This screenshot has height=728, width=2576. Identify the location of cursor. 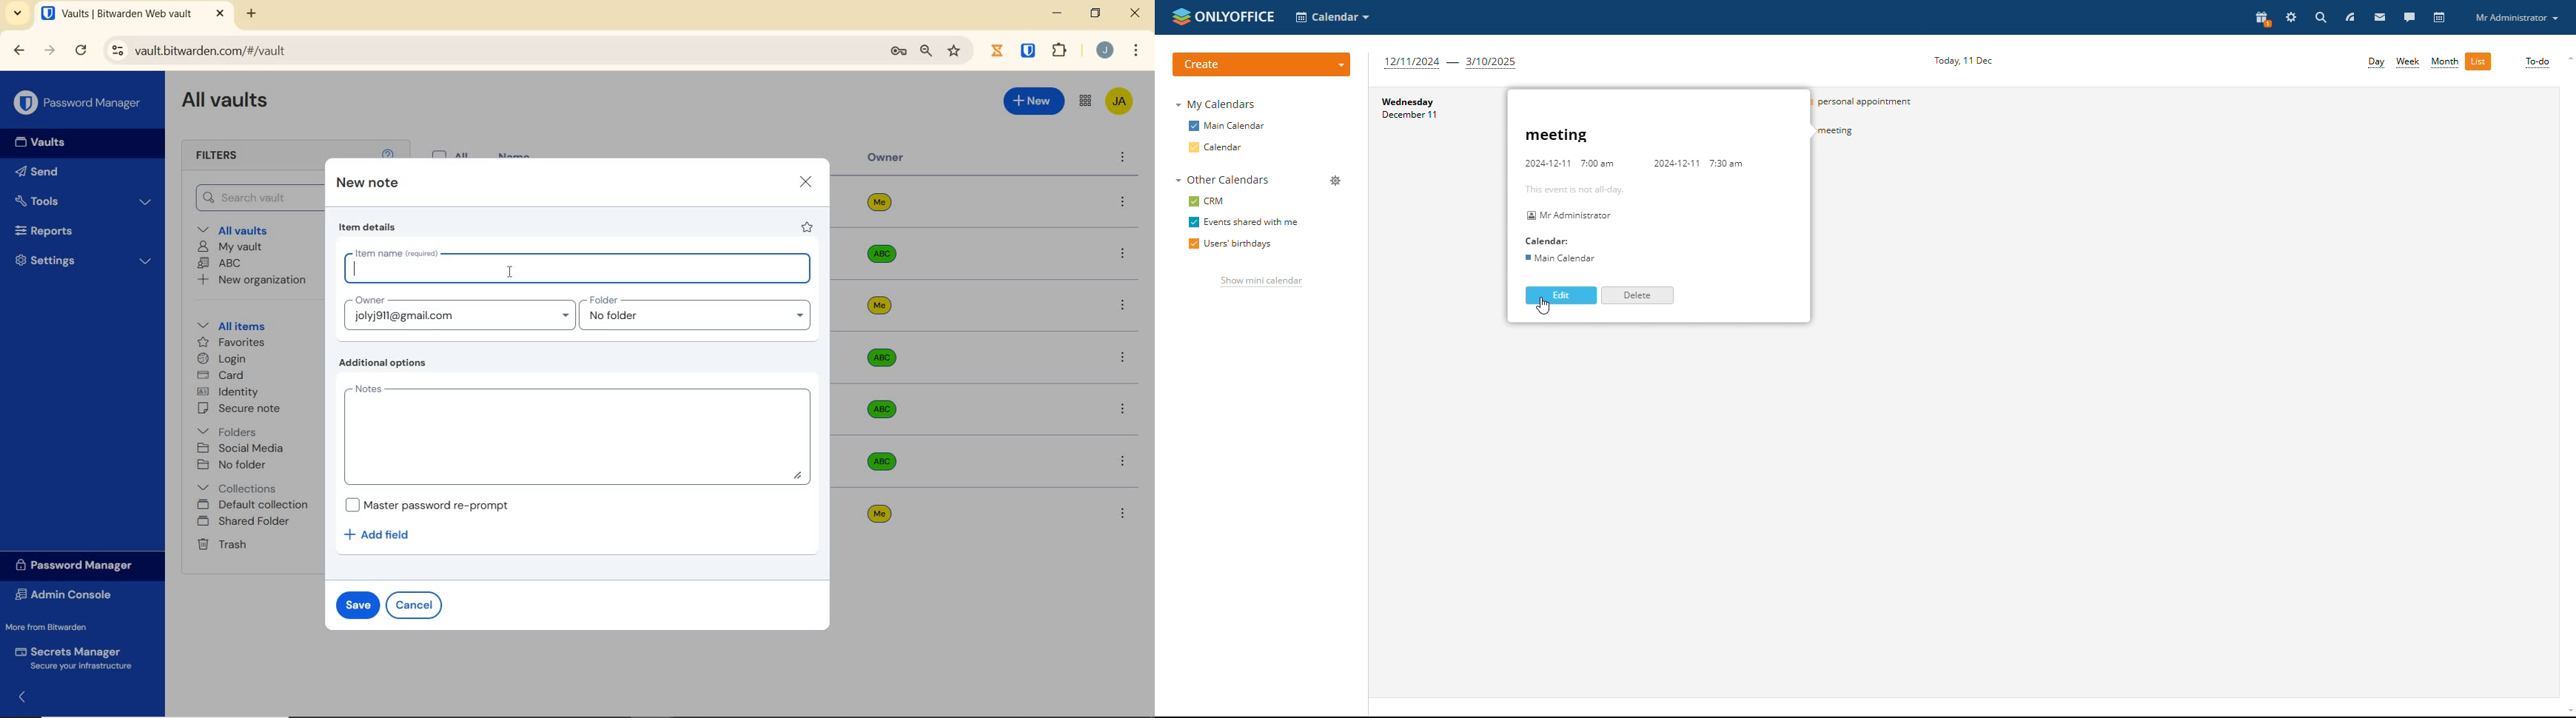
(510, 272).